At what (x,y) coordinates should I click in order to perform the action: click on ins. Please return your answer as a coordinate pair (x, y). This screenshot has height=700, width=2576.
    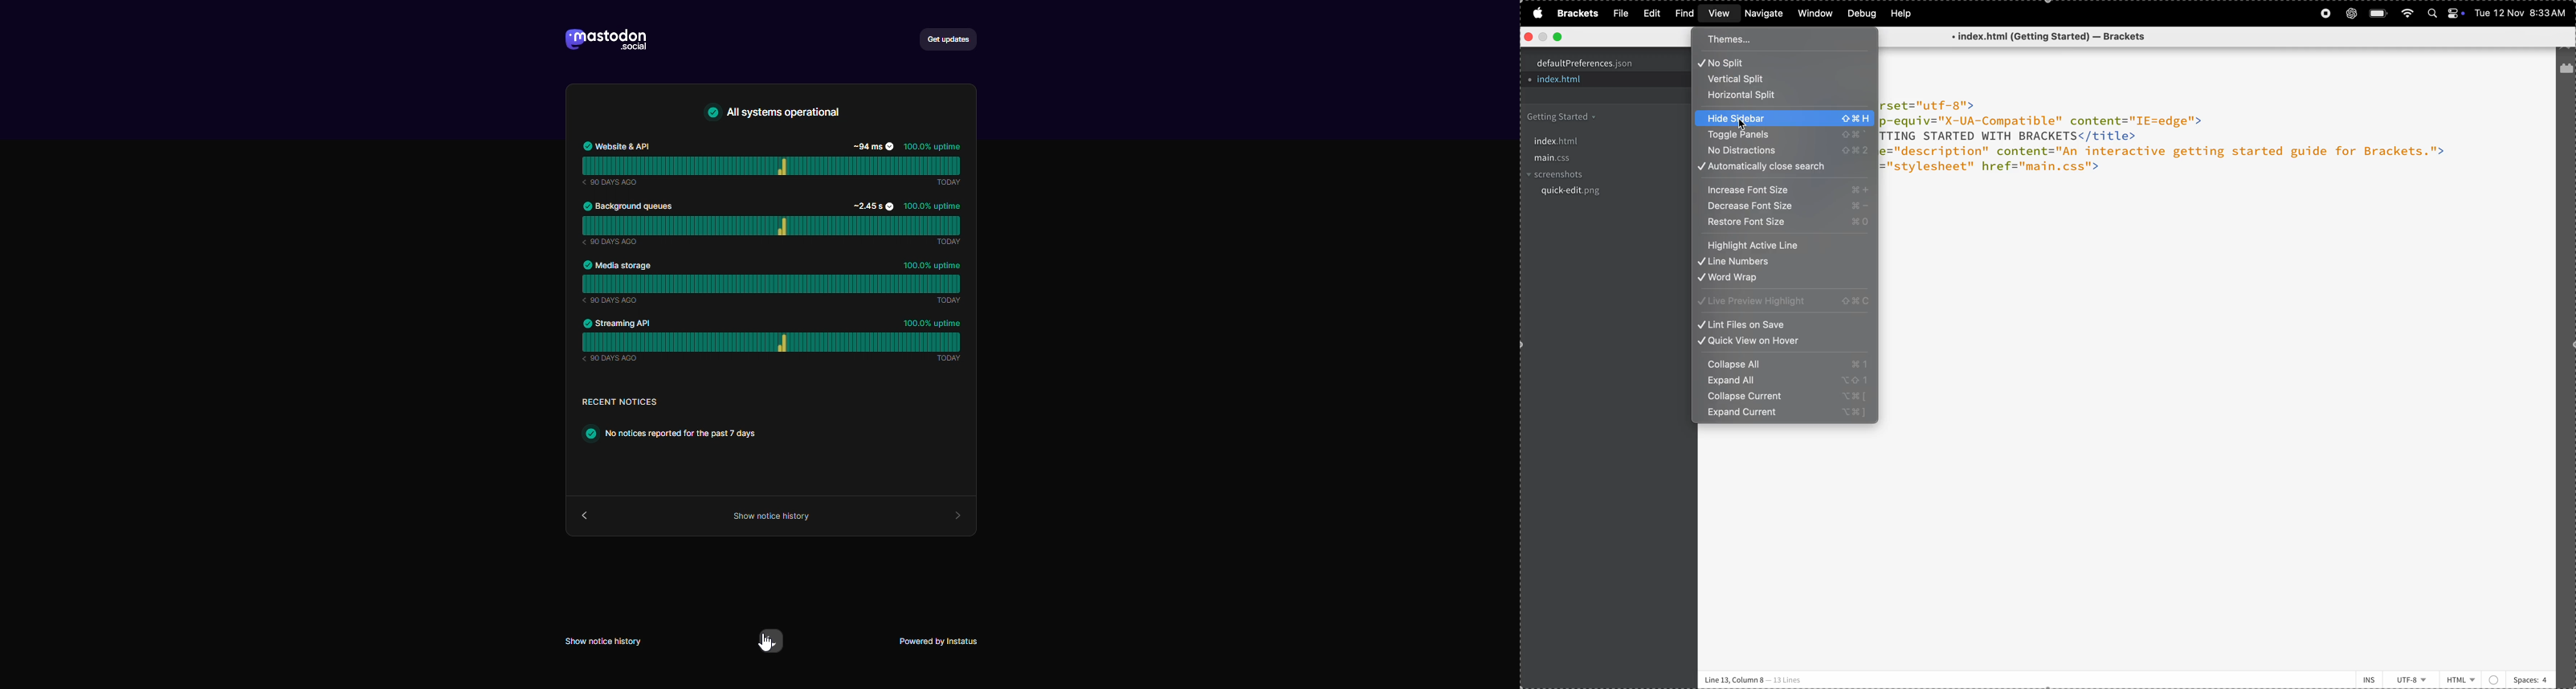
    Looking at the image, I should click on (2365, 678).